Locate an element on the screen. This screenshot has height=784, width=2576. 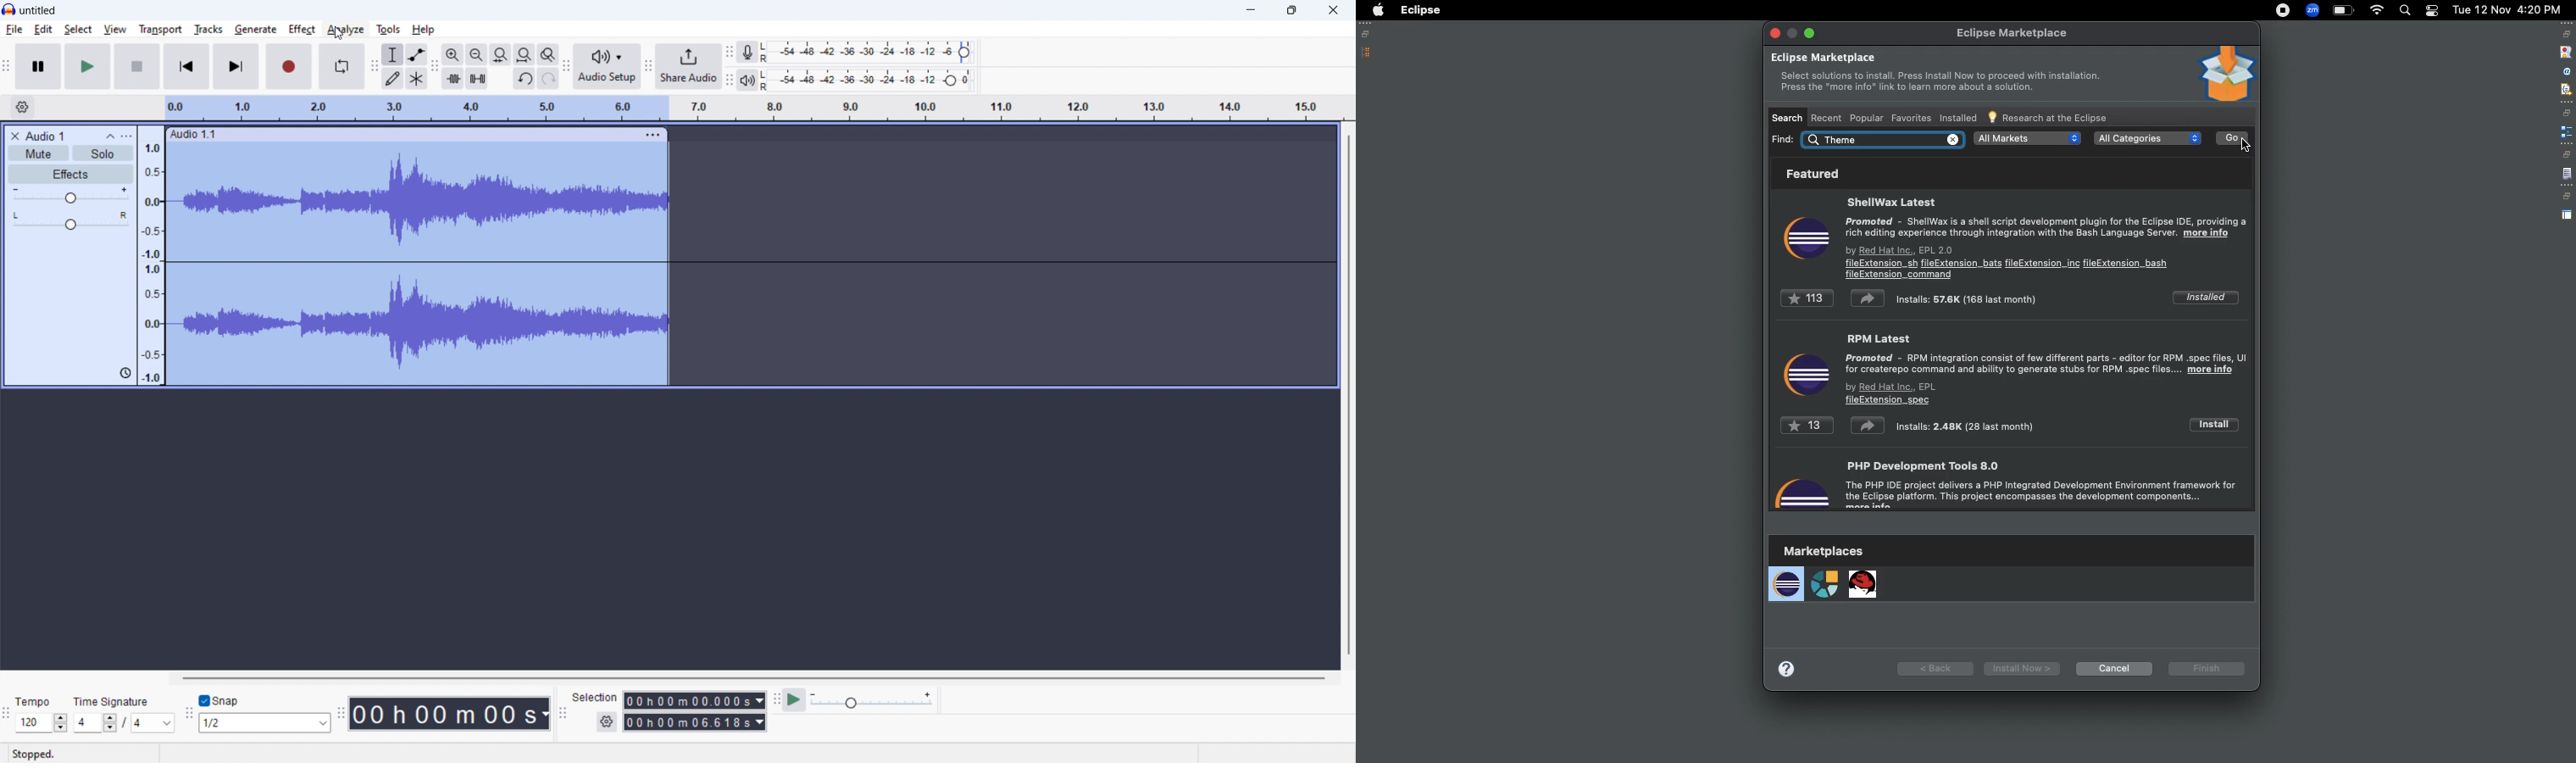
close is located at coordinates (1774, 32).